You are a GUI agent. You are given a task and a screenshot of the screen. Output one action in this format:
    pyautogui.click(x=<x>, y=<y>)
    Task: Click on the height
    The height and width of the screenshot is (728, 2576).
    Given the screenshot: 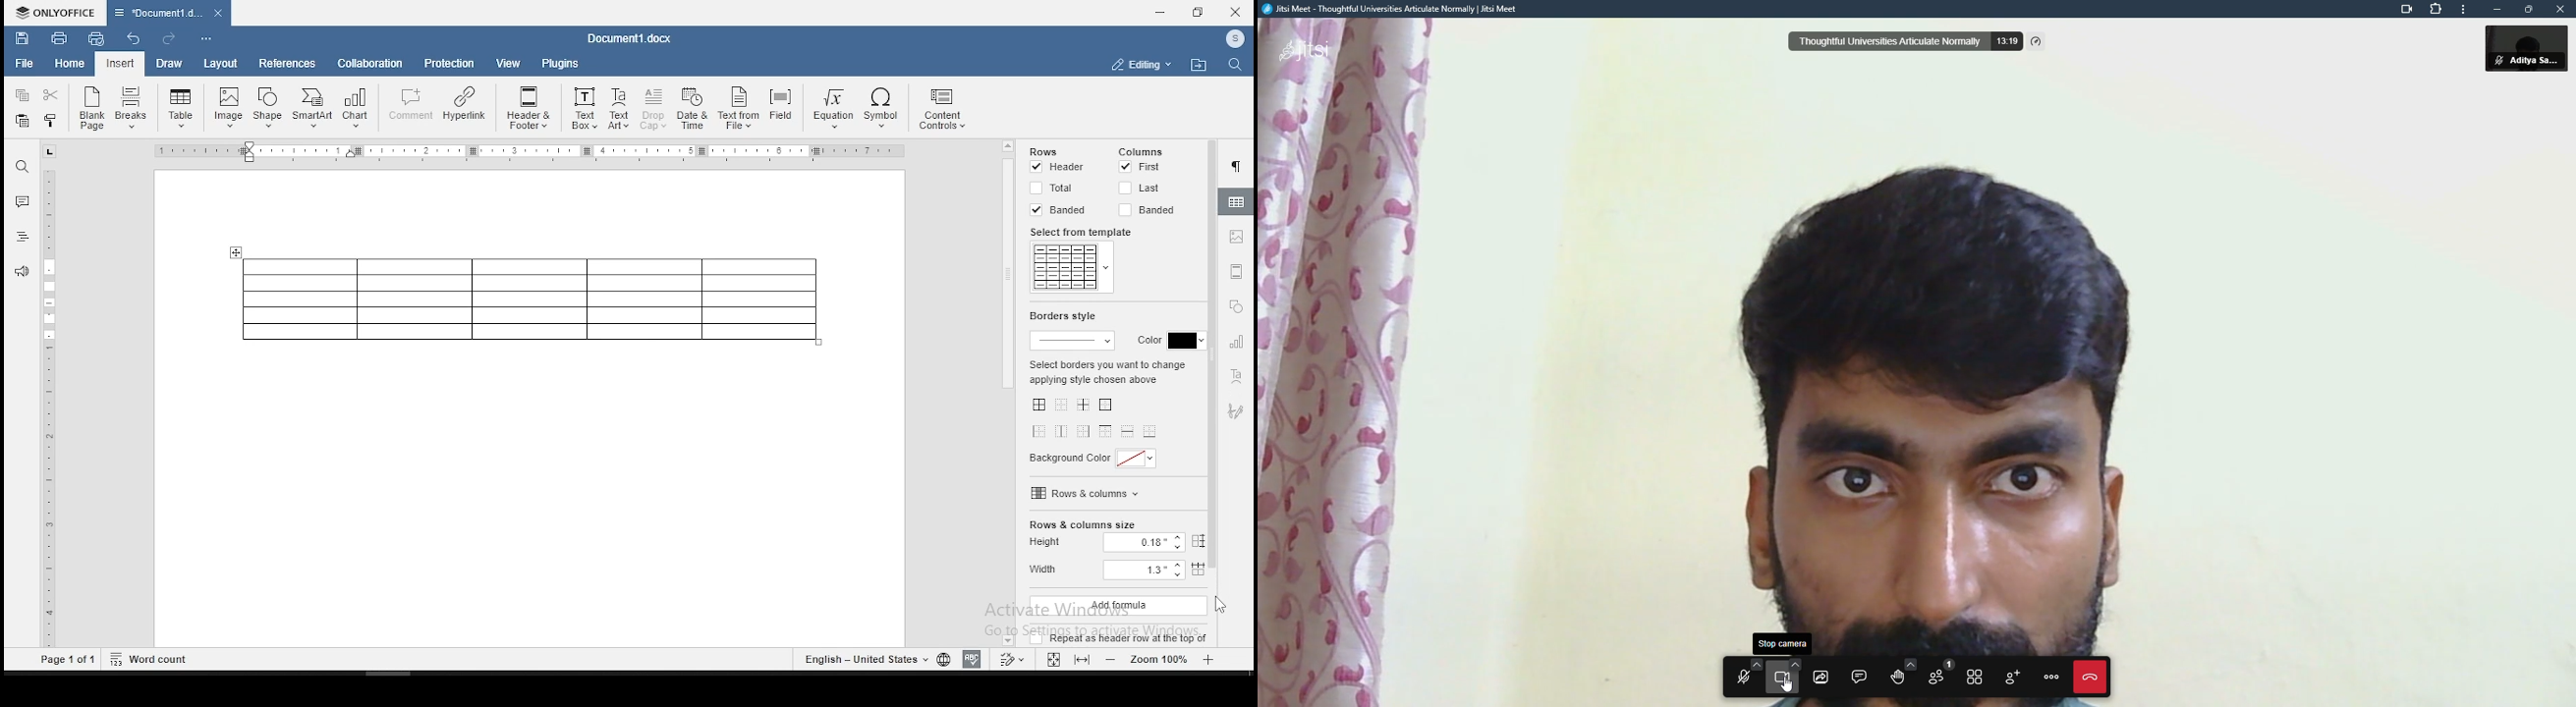 What is the action you would take?
    pyautogui.click(x=1117, y=543)
    